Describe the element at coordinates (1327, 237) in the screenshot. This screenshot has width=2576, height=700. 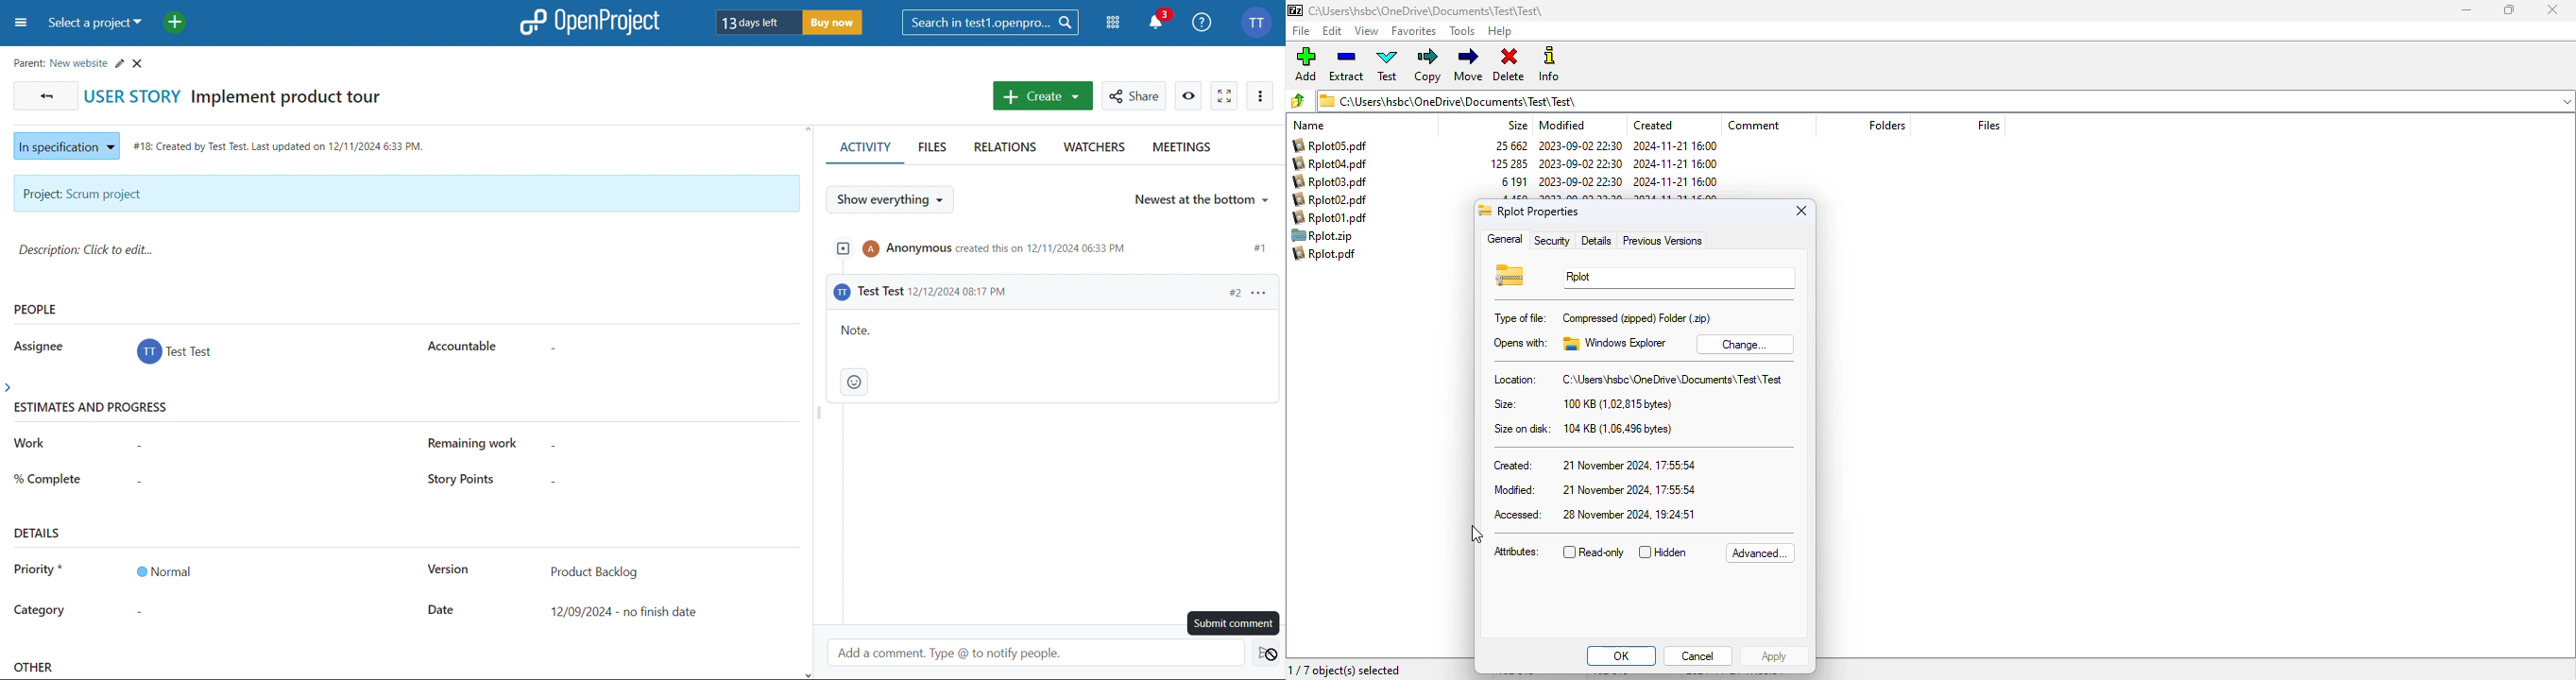
I see `Rplot.zip` at that location.